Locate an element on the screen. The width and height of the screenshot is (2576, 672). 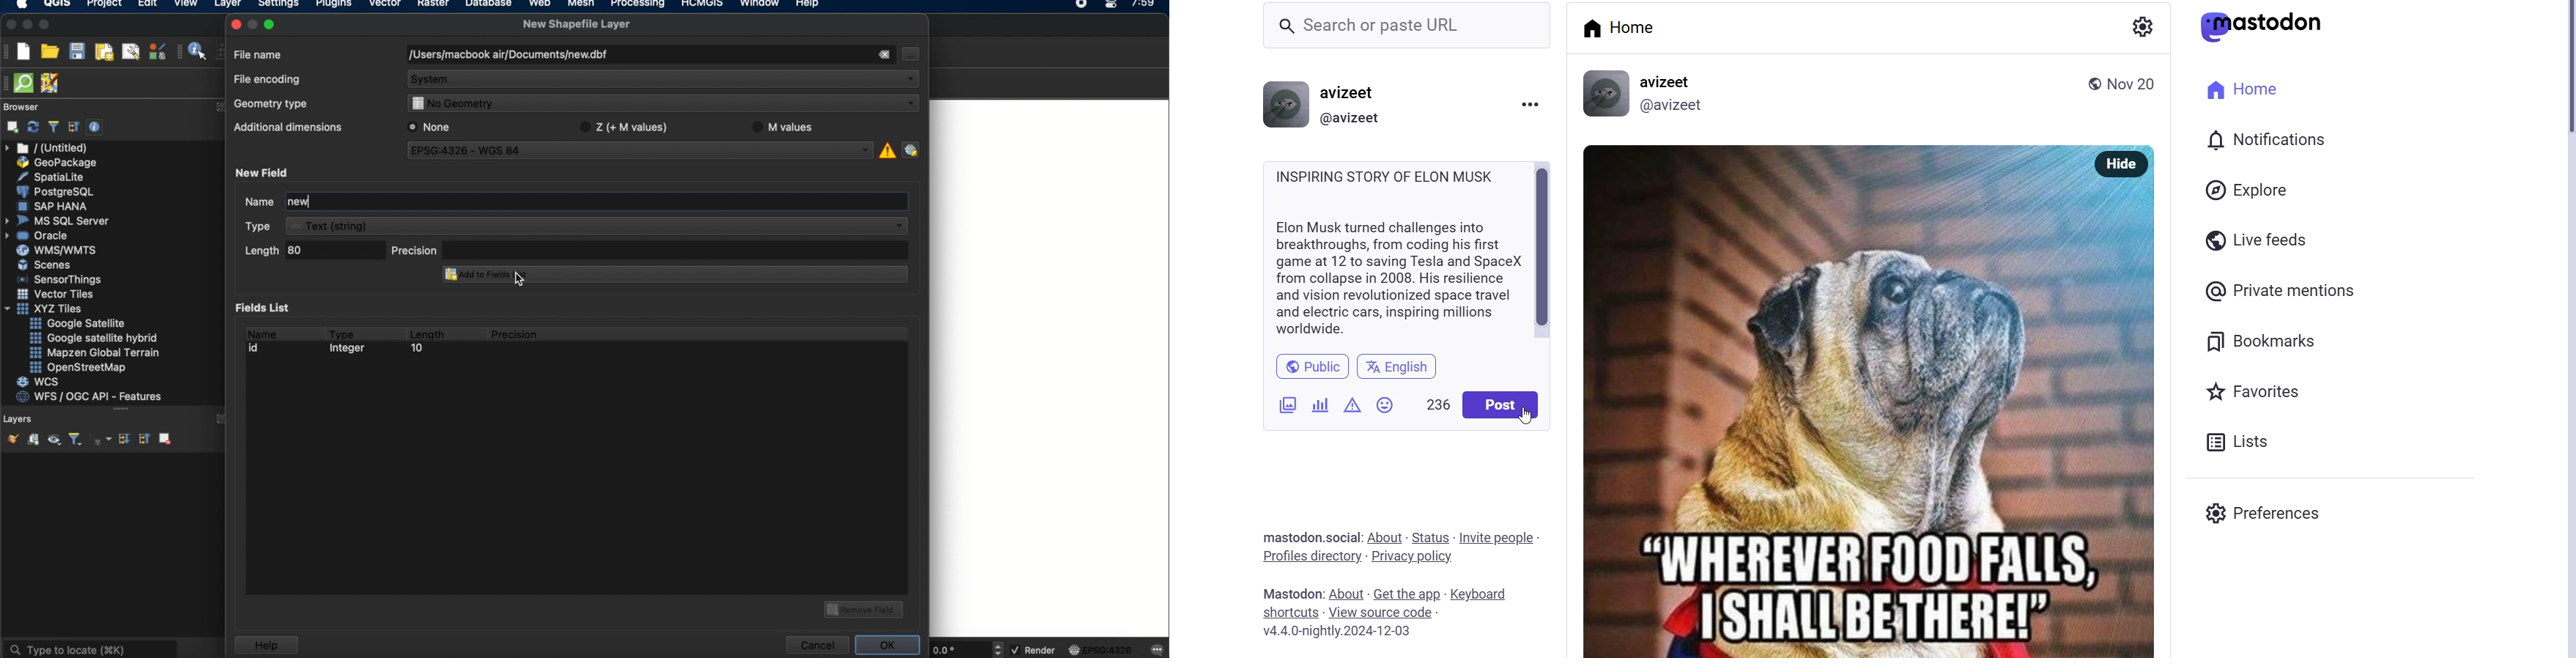
live feeds is located at coordinates (2255, 242).